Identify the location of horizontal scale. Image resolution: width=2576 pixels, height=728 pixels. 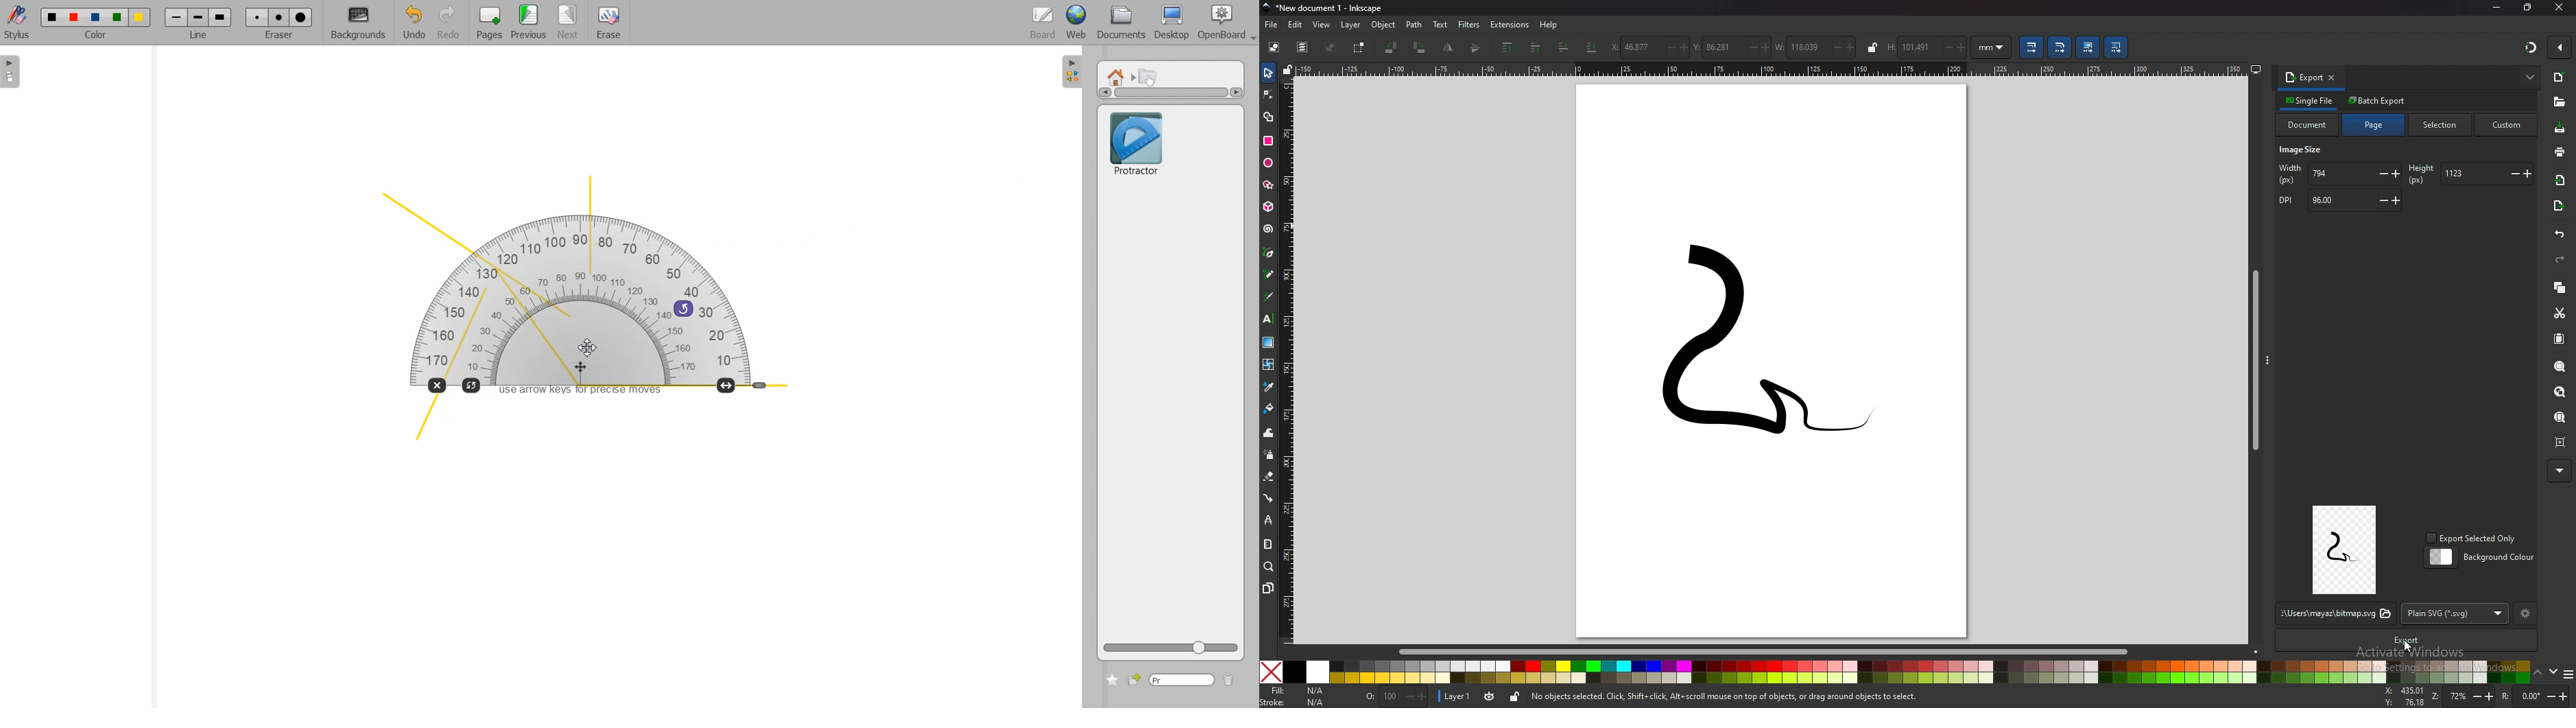
(1772, 69).